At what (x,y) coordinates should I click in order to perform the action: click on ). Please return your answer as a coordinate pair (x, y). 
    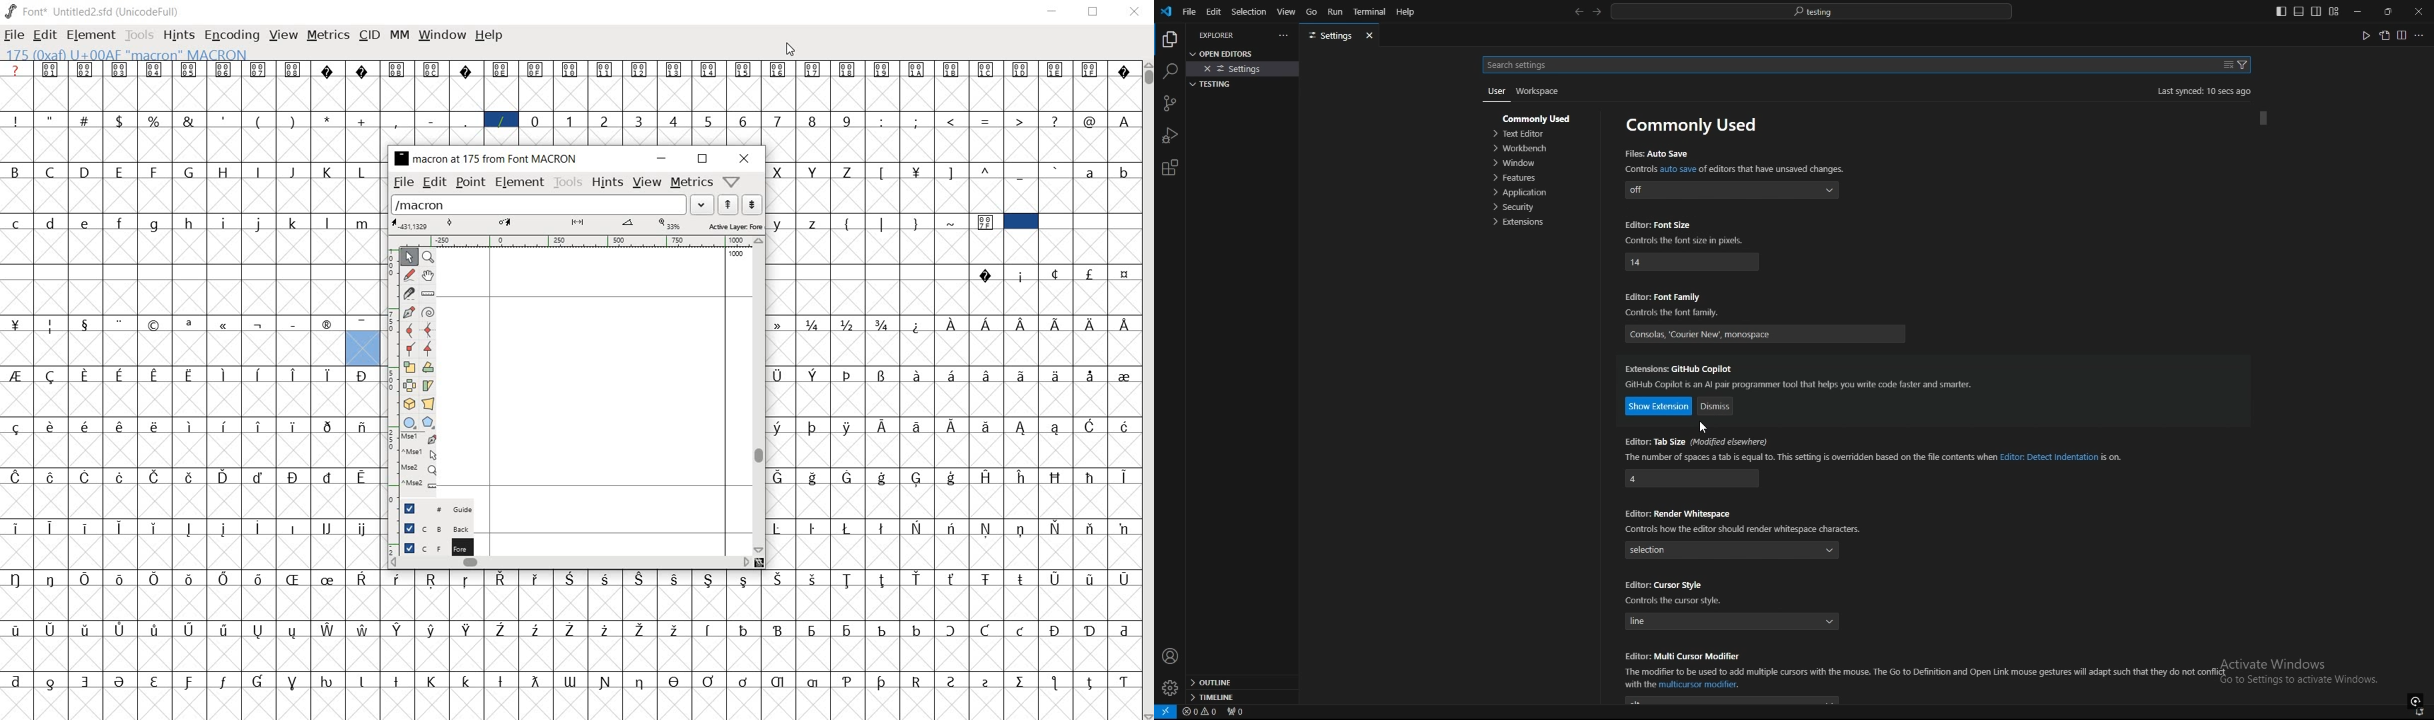
    Looking at the image, I should click on (295, 121).